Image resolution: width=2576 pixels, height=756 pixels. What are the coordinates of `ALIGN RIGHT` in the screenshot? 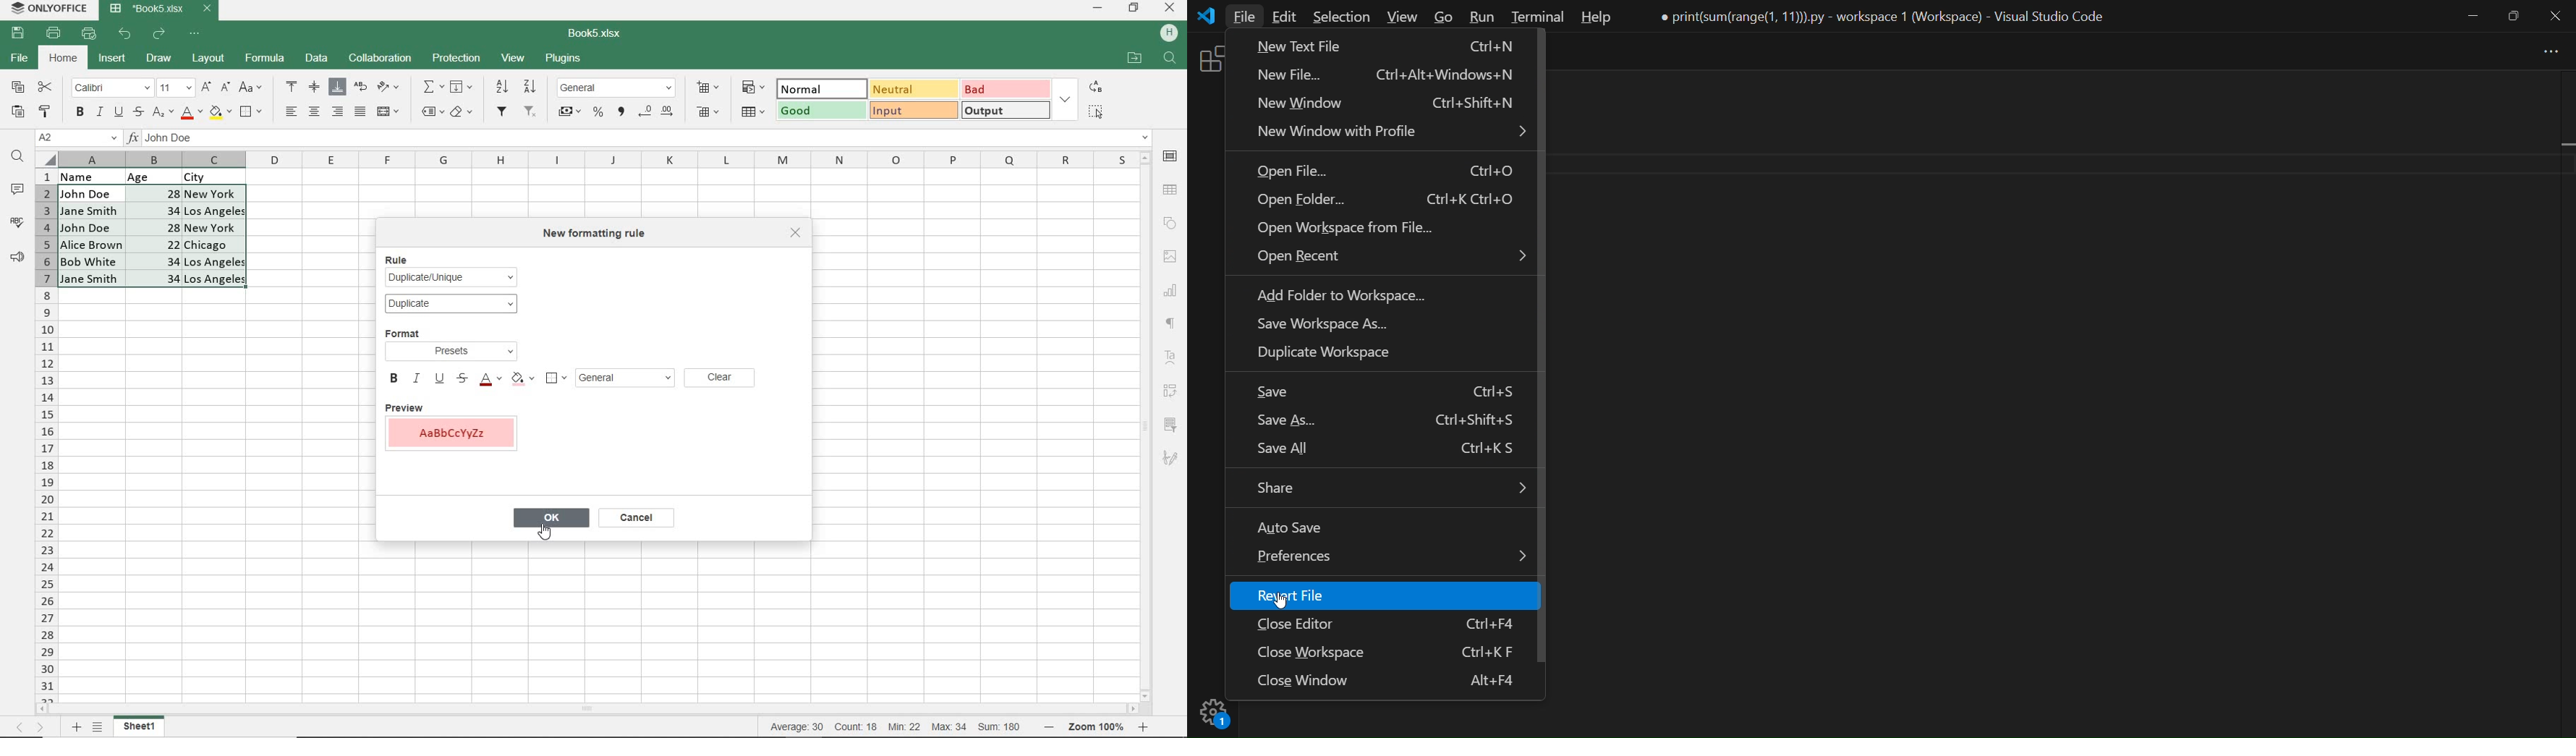 It's located at (338, 111).